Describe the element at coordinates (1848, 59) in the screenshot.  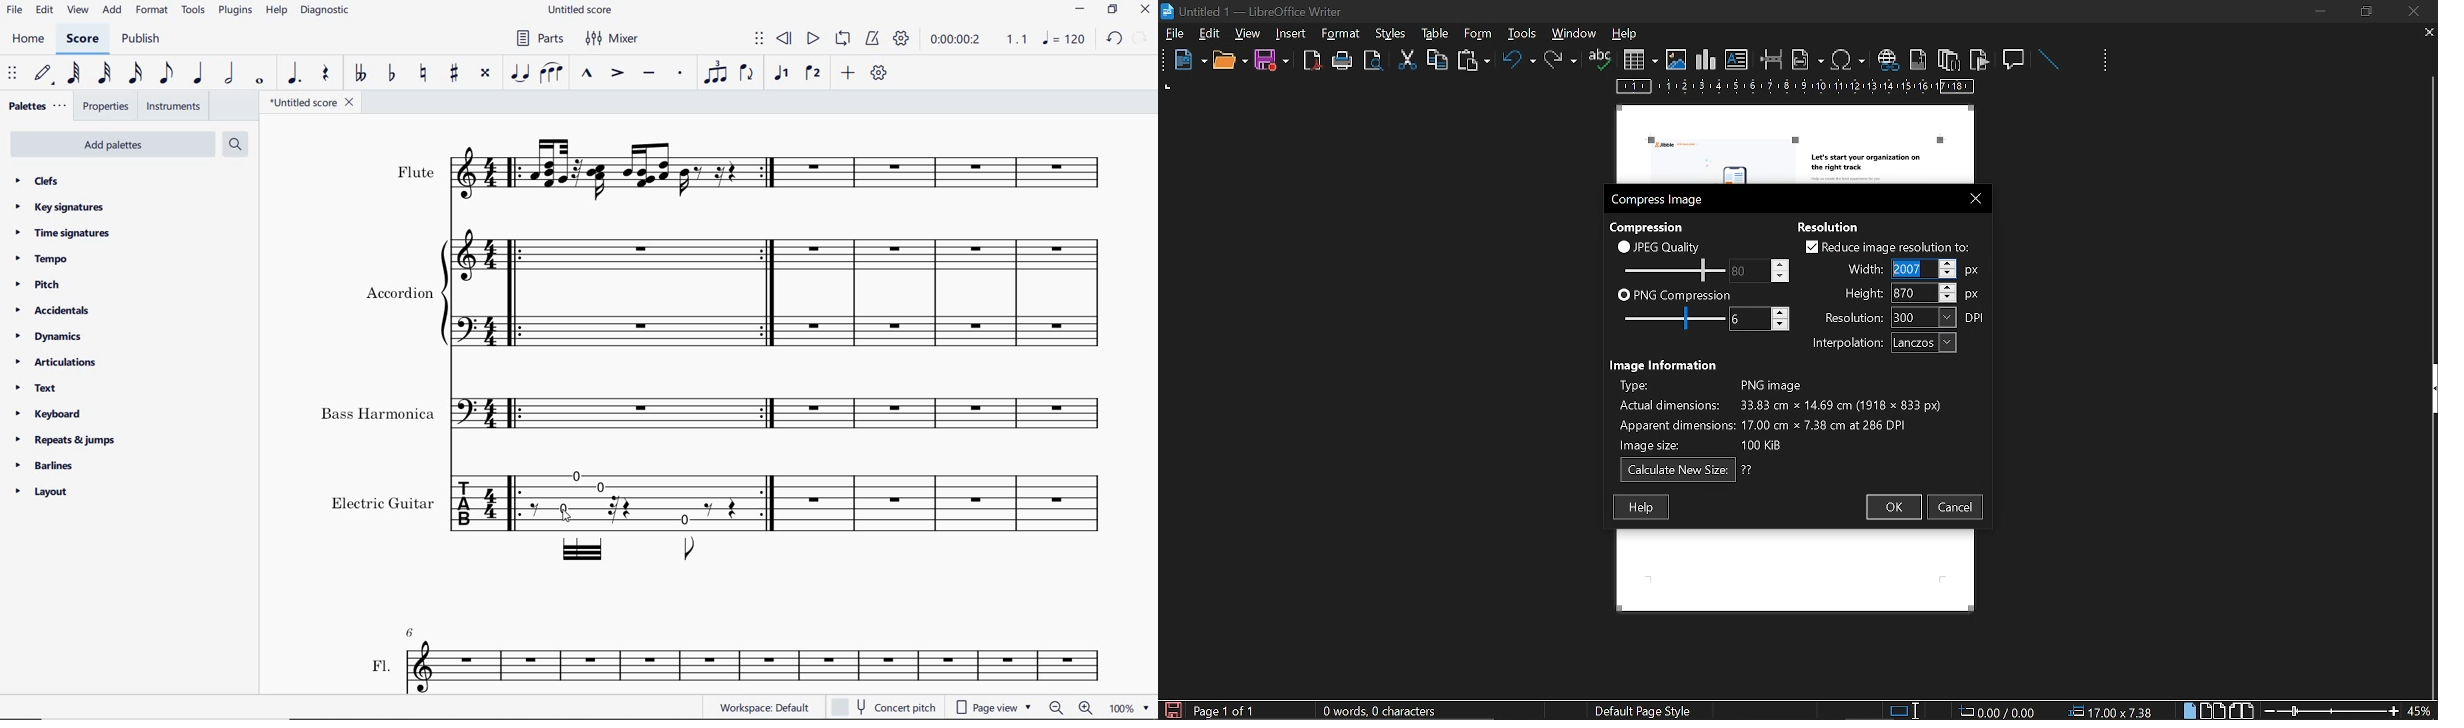
I see `insert symbol` at that location.